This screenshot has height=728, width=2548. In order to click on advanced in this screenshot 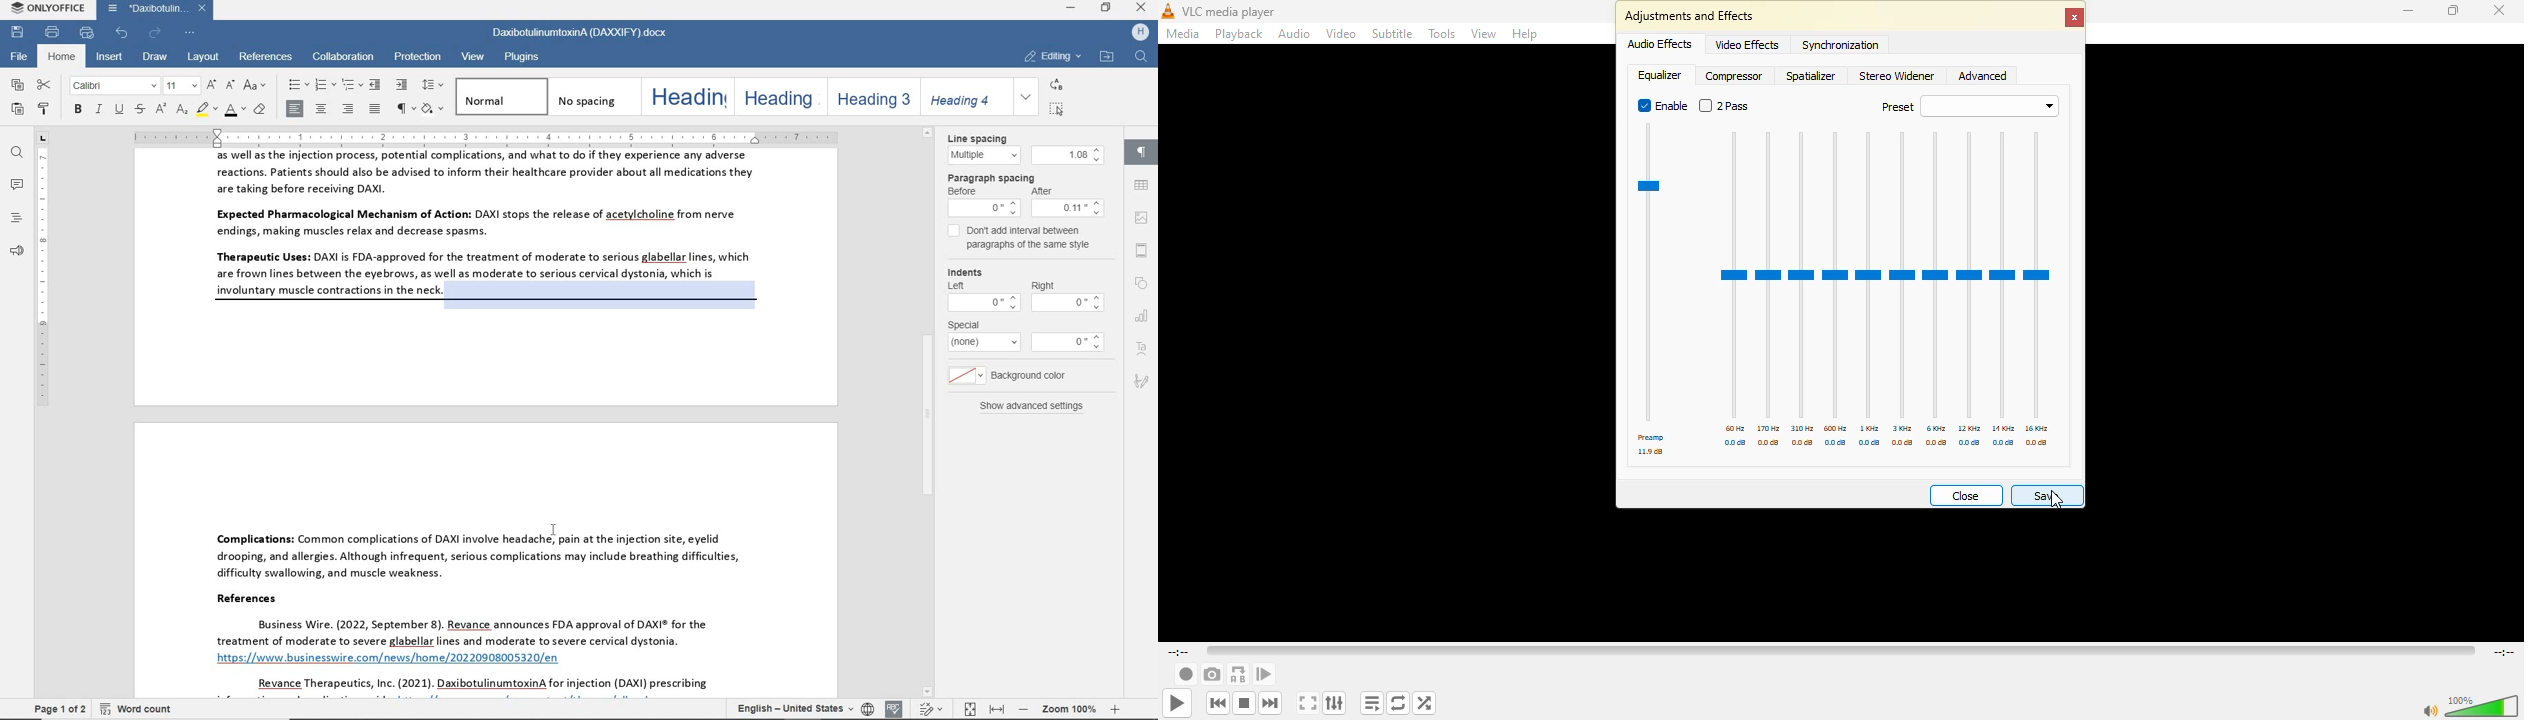, I will do `click(1987, 77)`.